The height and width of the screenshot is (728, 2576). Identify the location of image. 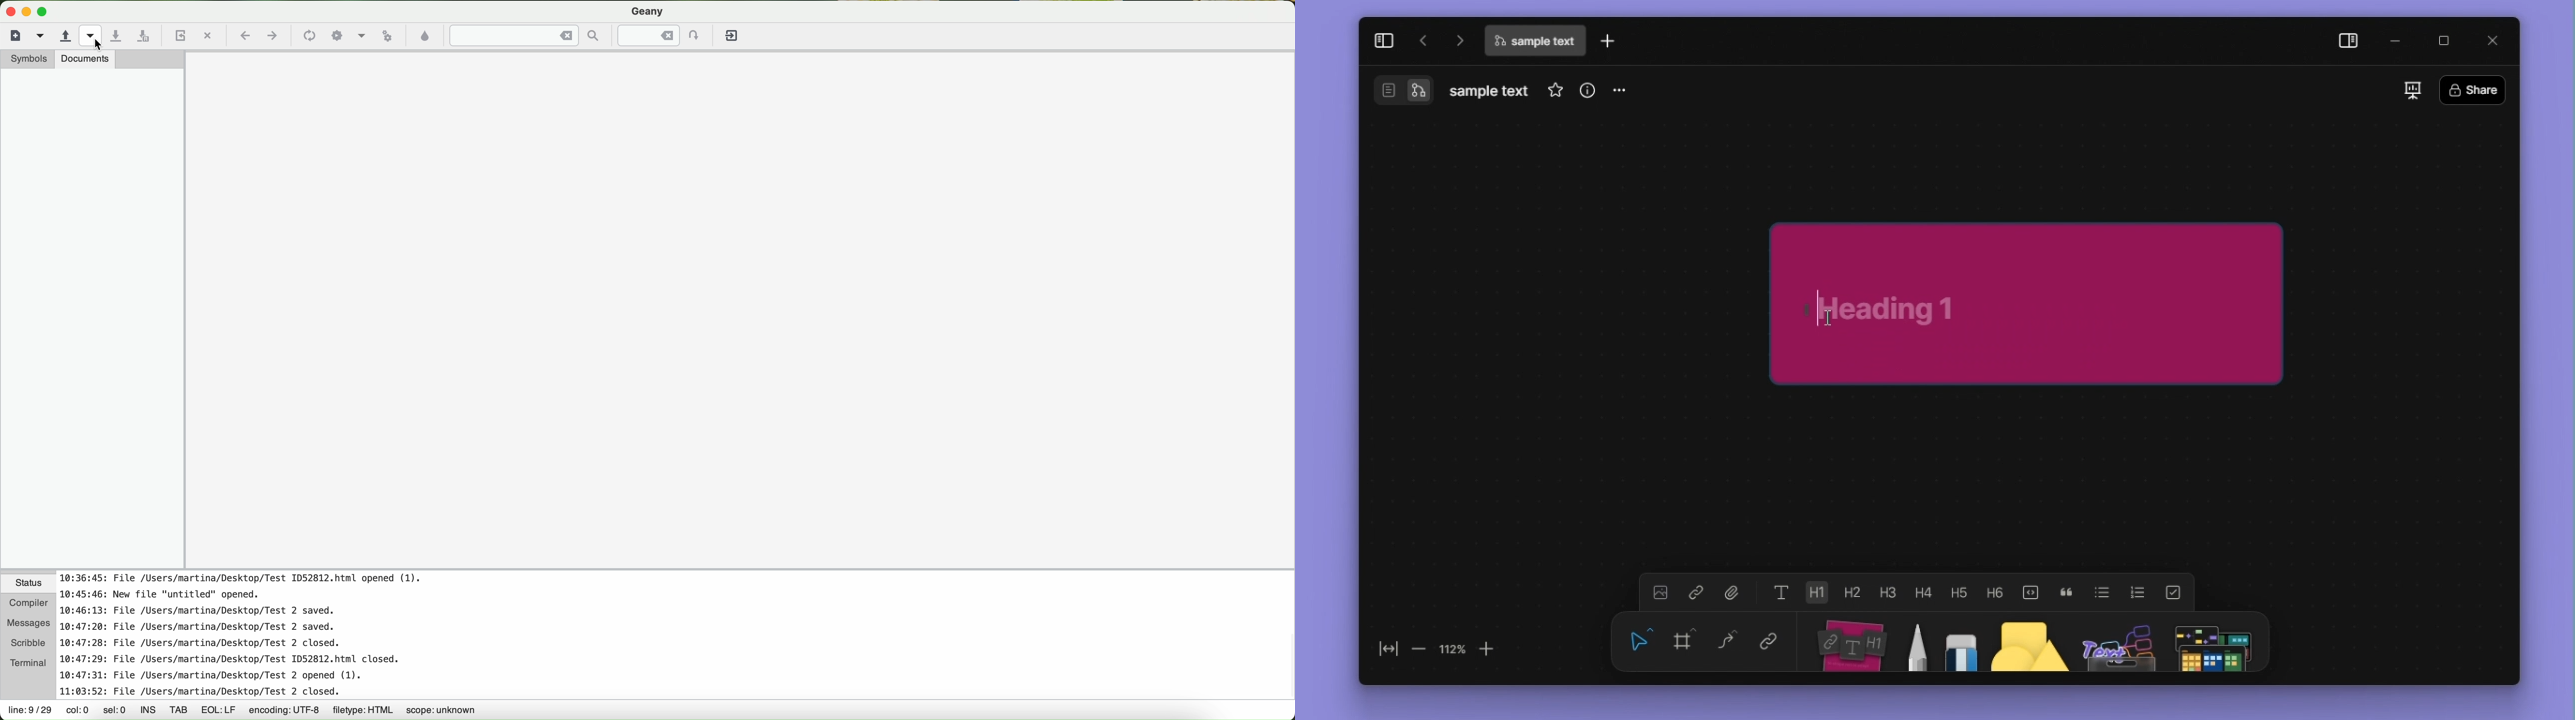
(1660, 592).